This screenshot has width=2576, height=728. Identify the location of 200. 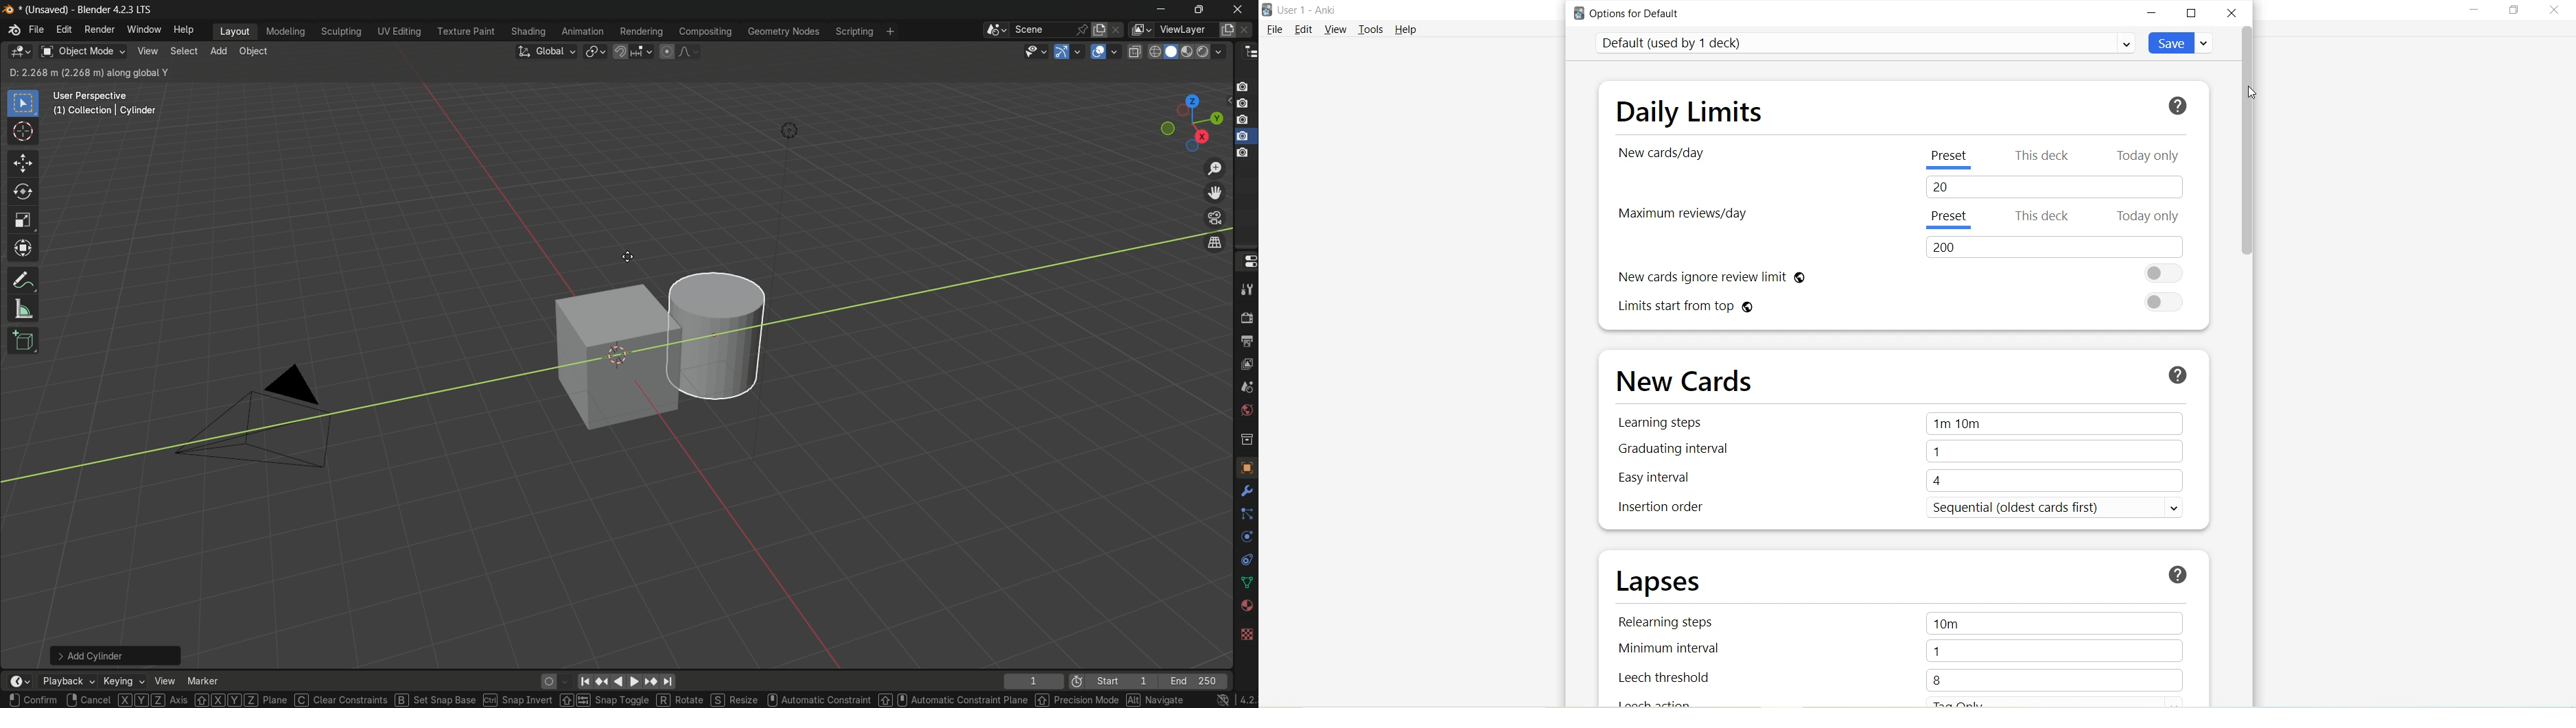
(2053, 248).